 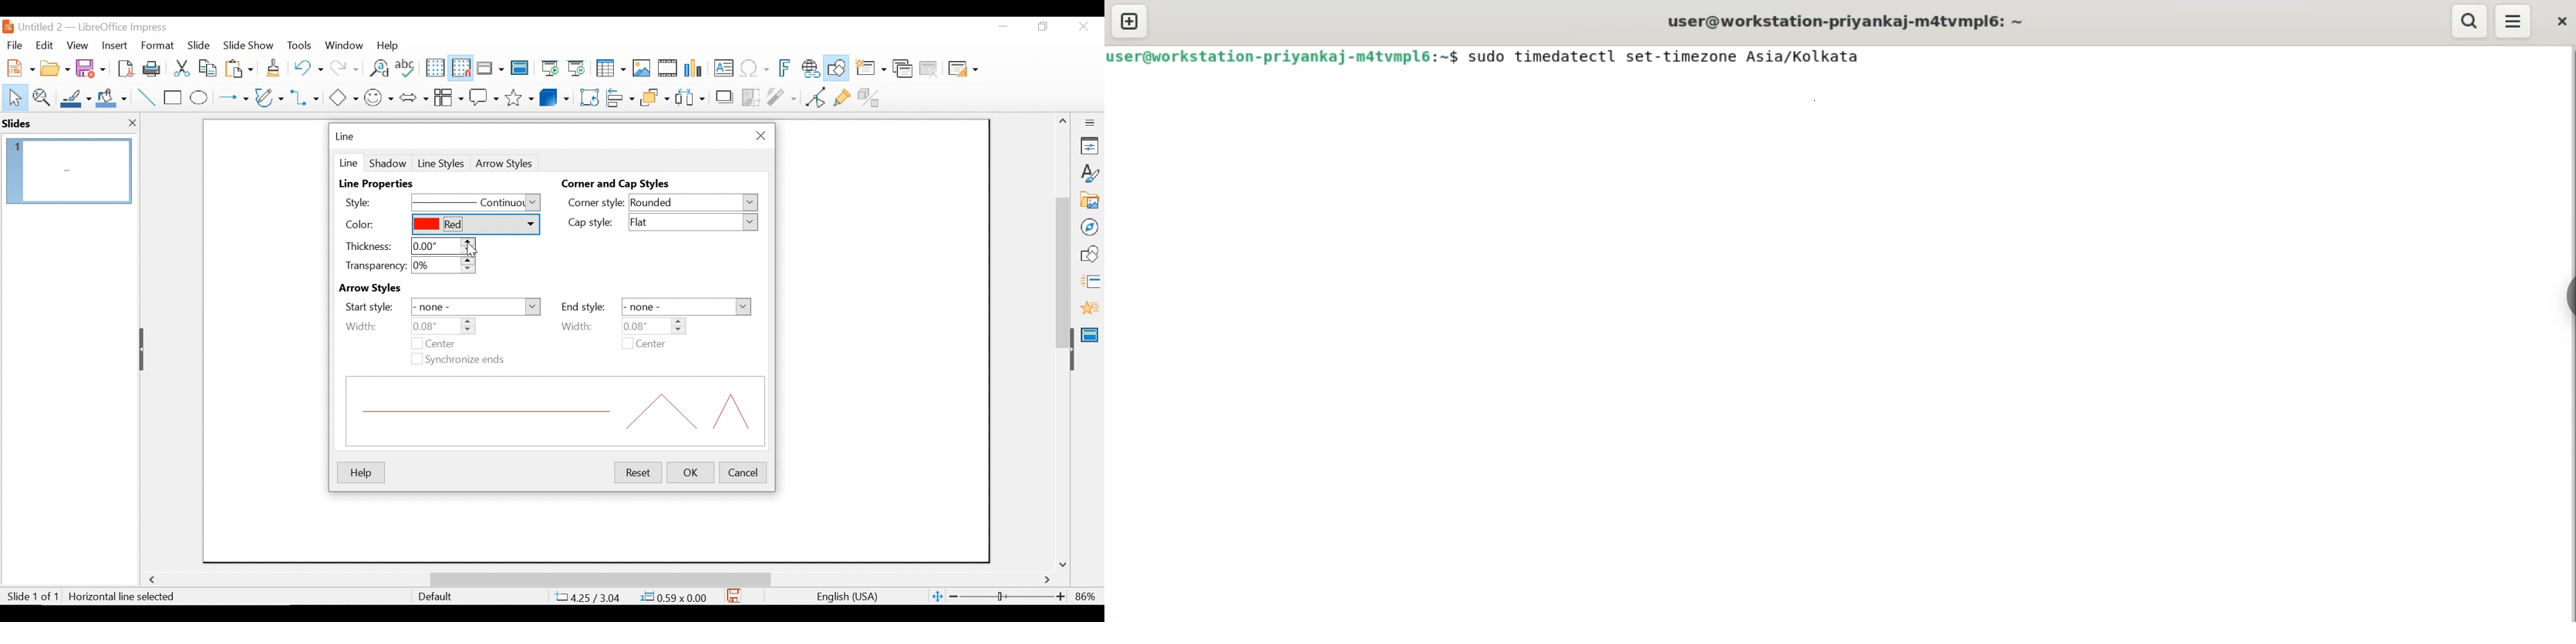 What do you see at coordinates (668, 69) in the screenshot?
I see `Insert Audio or Video` at bounding box center [668, 69].